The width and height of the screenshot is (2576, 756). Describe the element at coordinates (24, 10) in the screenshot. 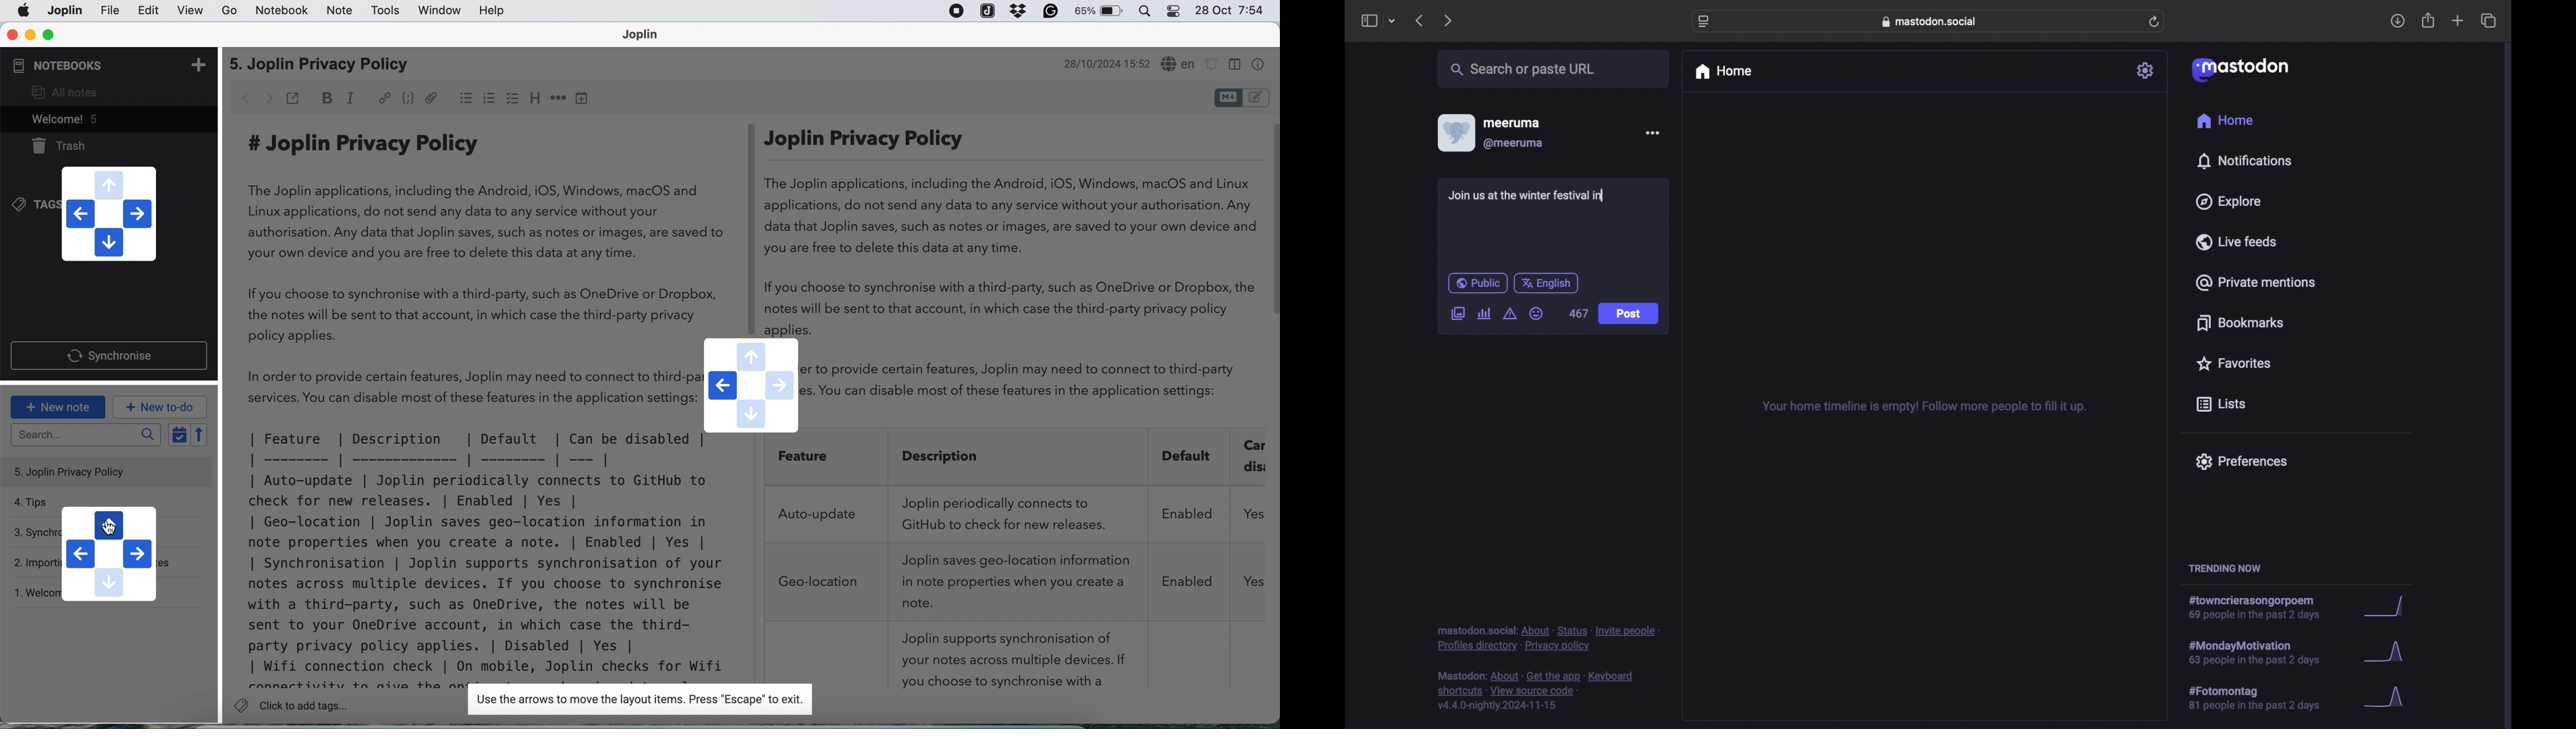

I see `Apple menu` at that location.